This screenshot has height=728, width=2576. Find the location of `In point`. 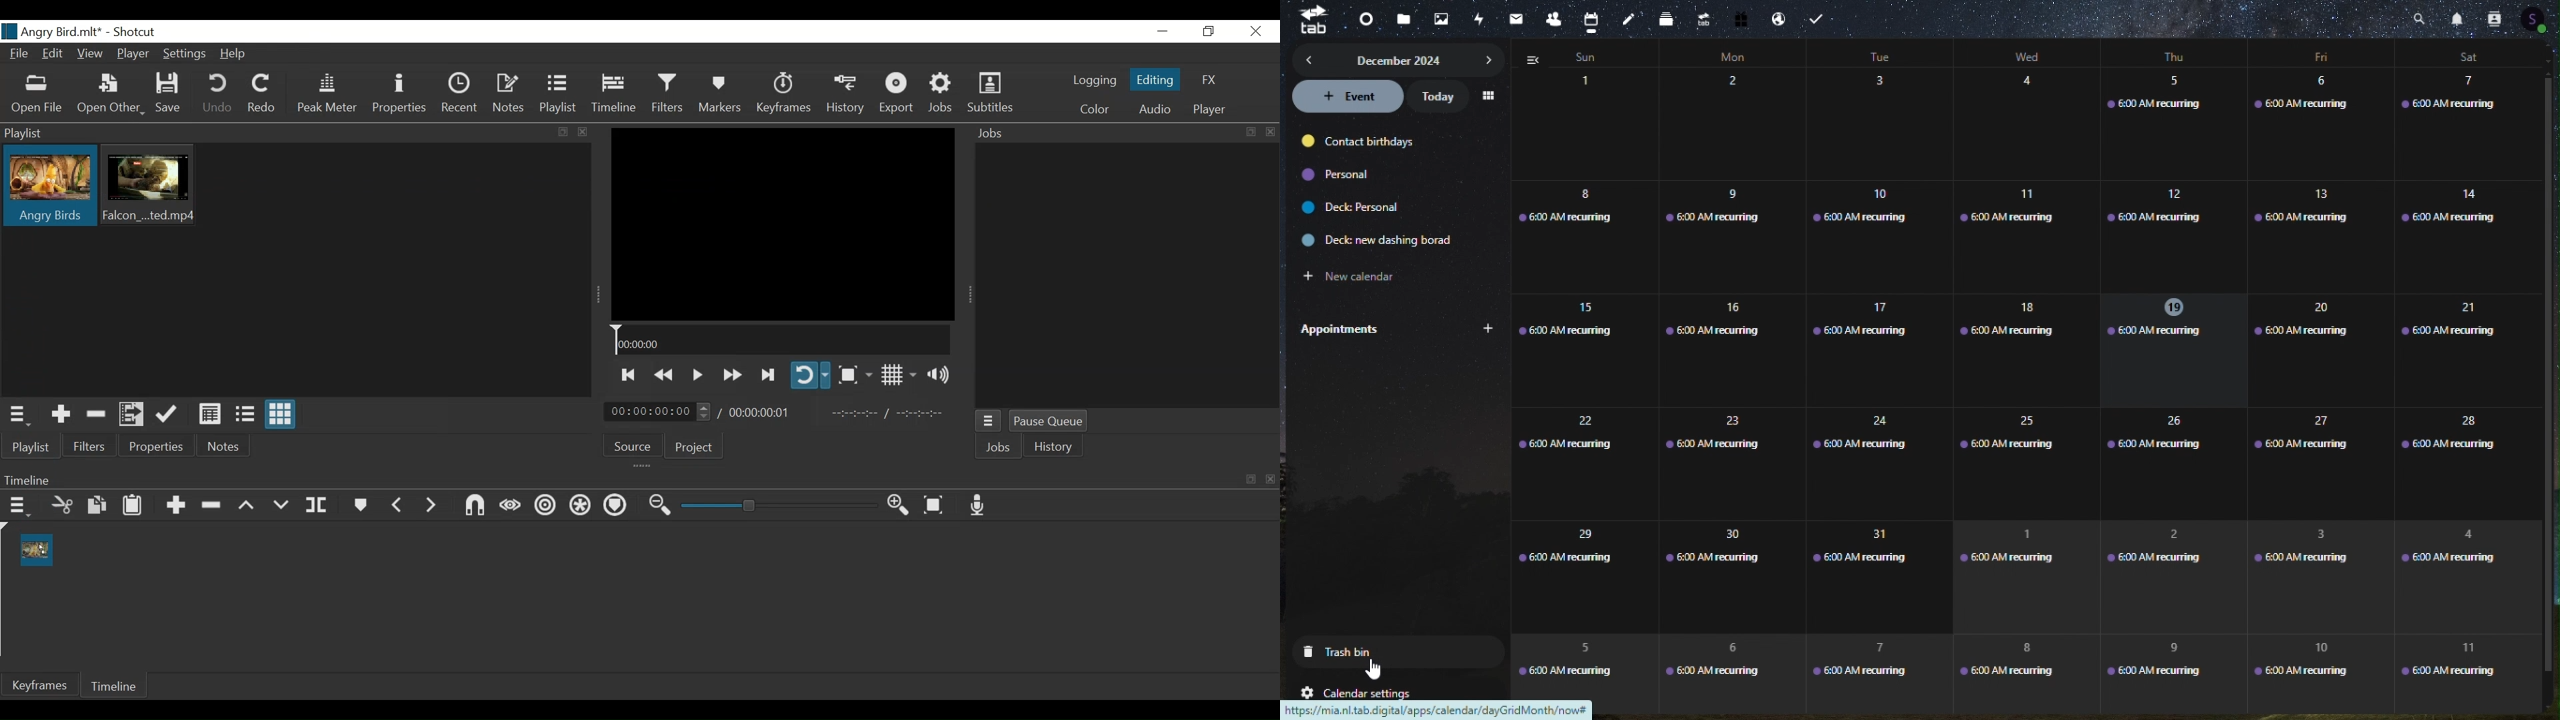

In point is located at coordinates (894, 413).